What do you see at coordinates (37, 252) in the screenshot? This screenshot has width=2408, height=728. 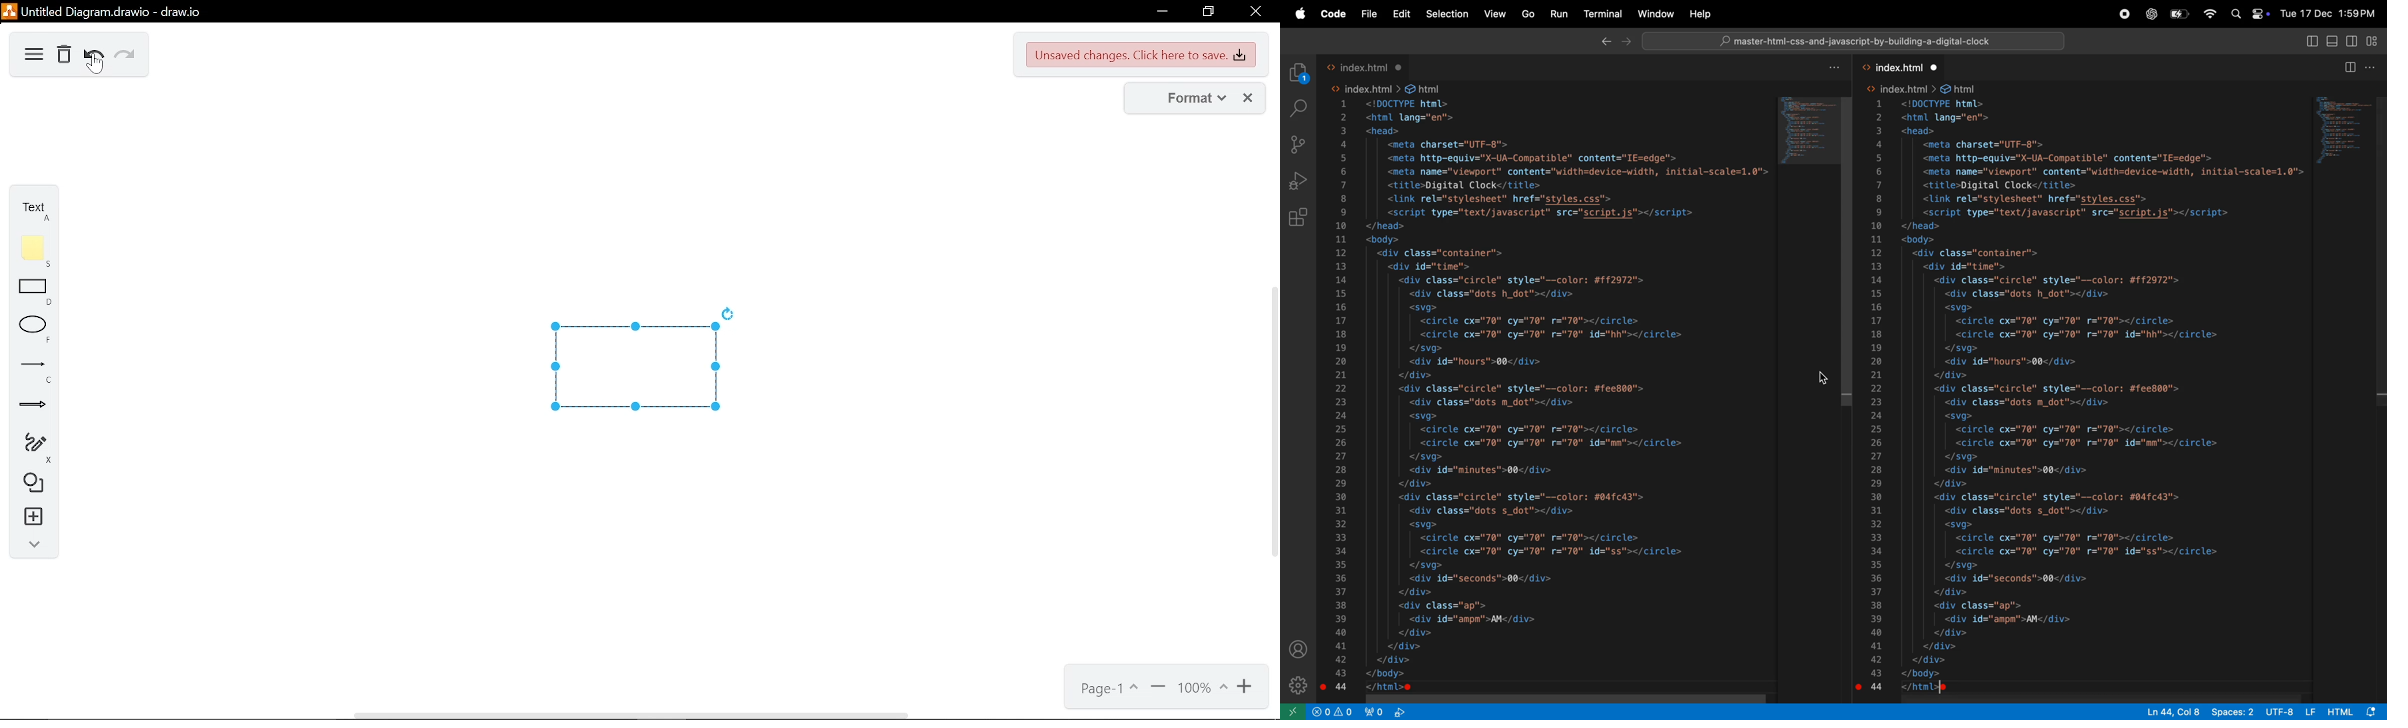 I see `note` at bounding box center [37, 252].